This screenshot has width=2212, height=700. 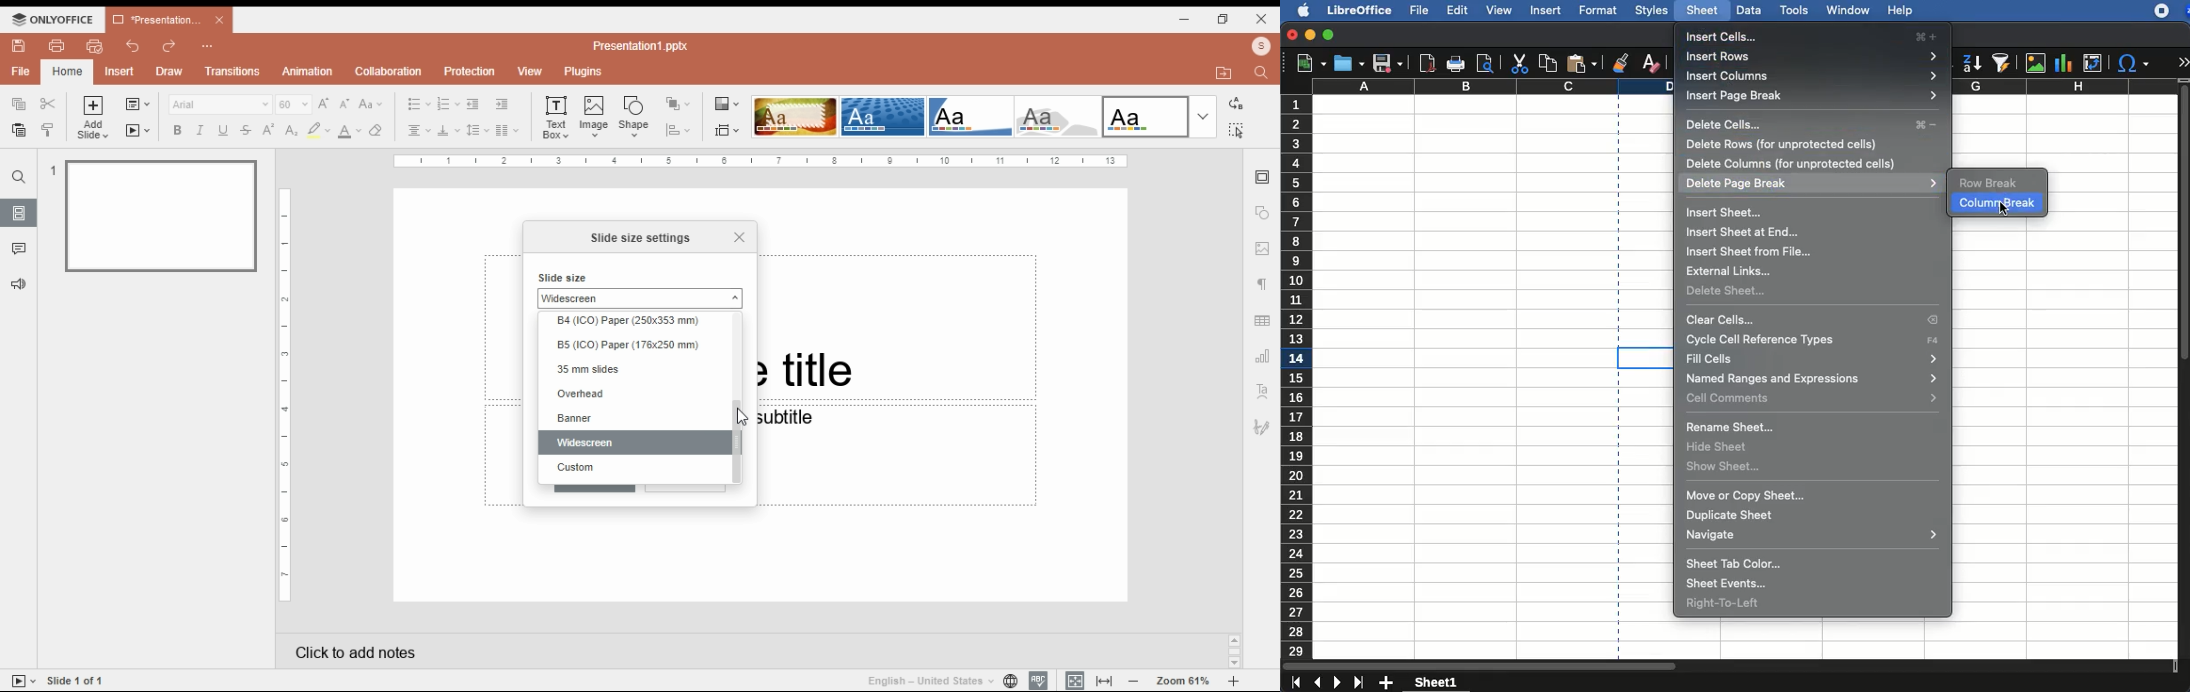 What do you see at coordinates (1548, 62) in the screenshot?
I see `copy` at bounding box center [1548, 62].